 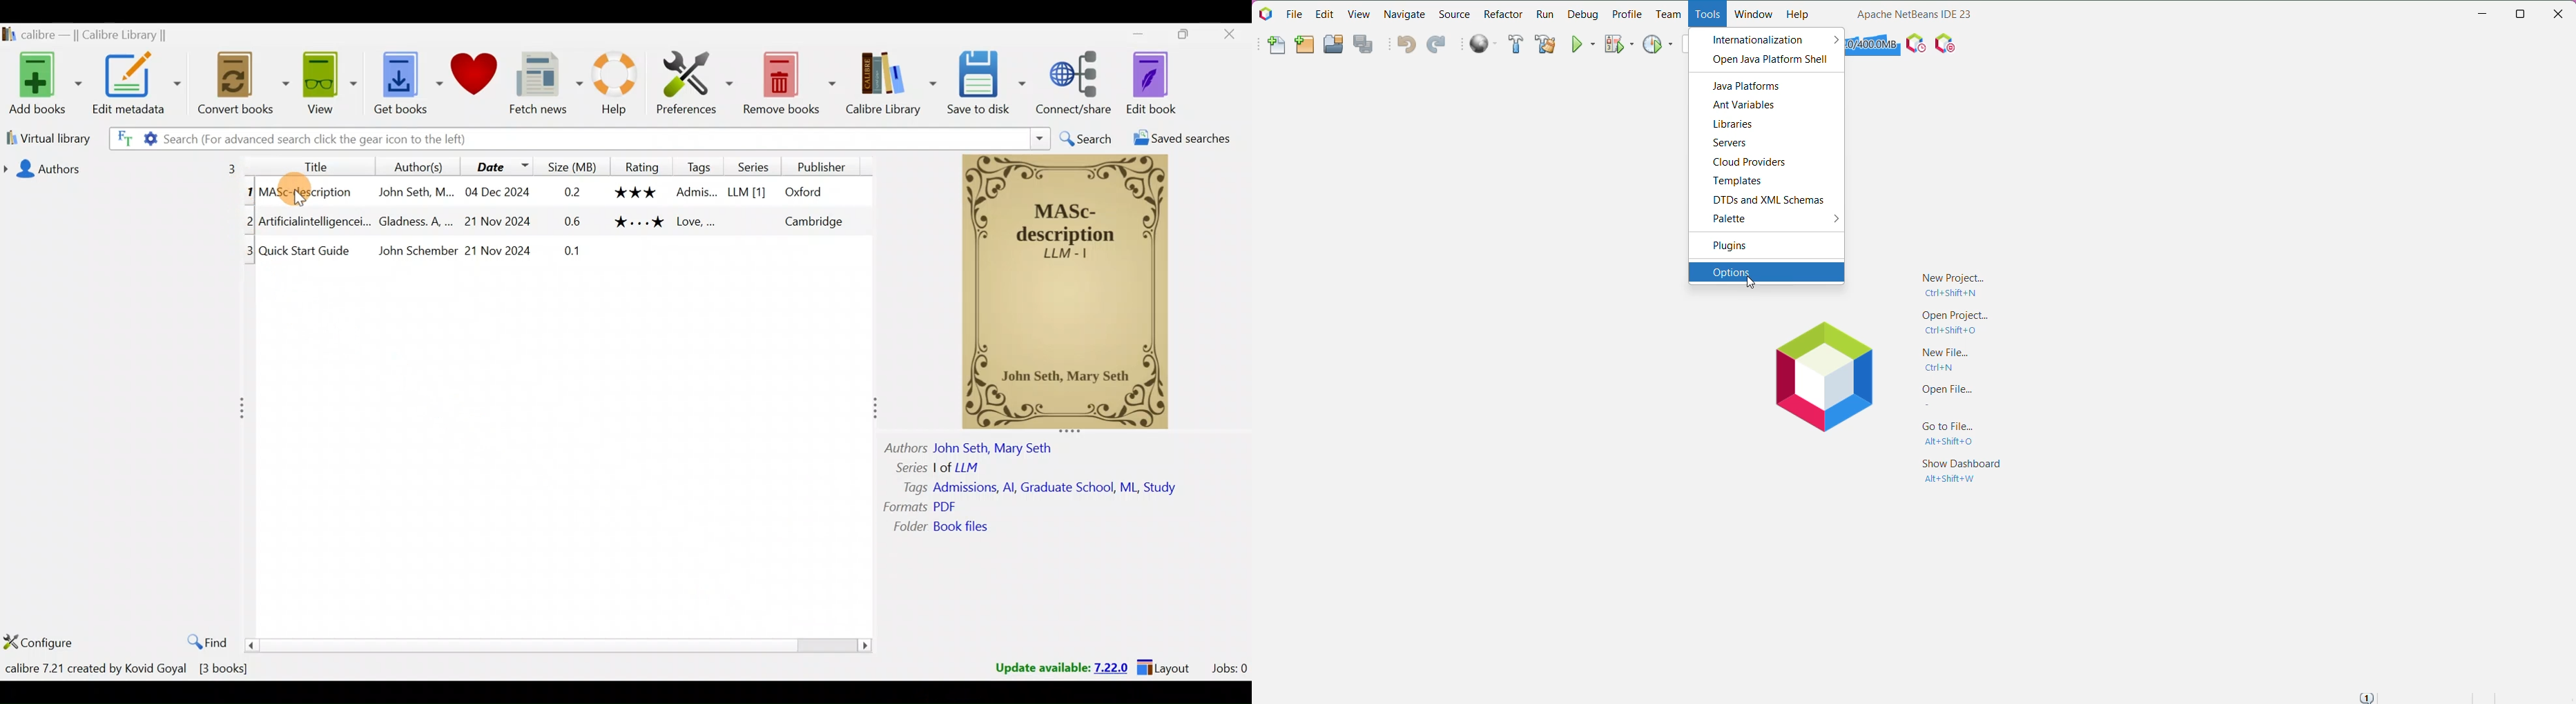 What do you see at coordinates (312, 252) in the screenshot?
I see `` at bounding box center [312, 252].